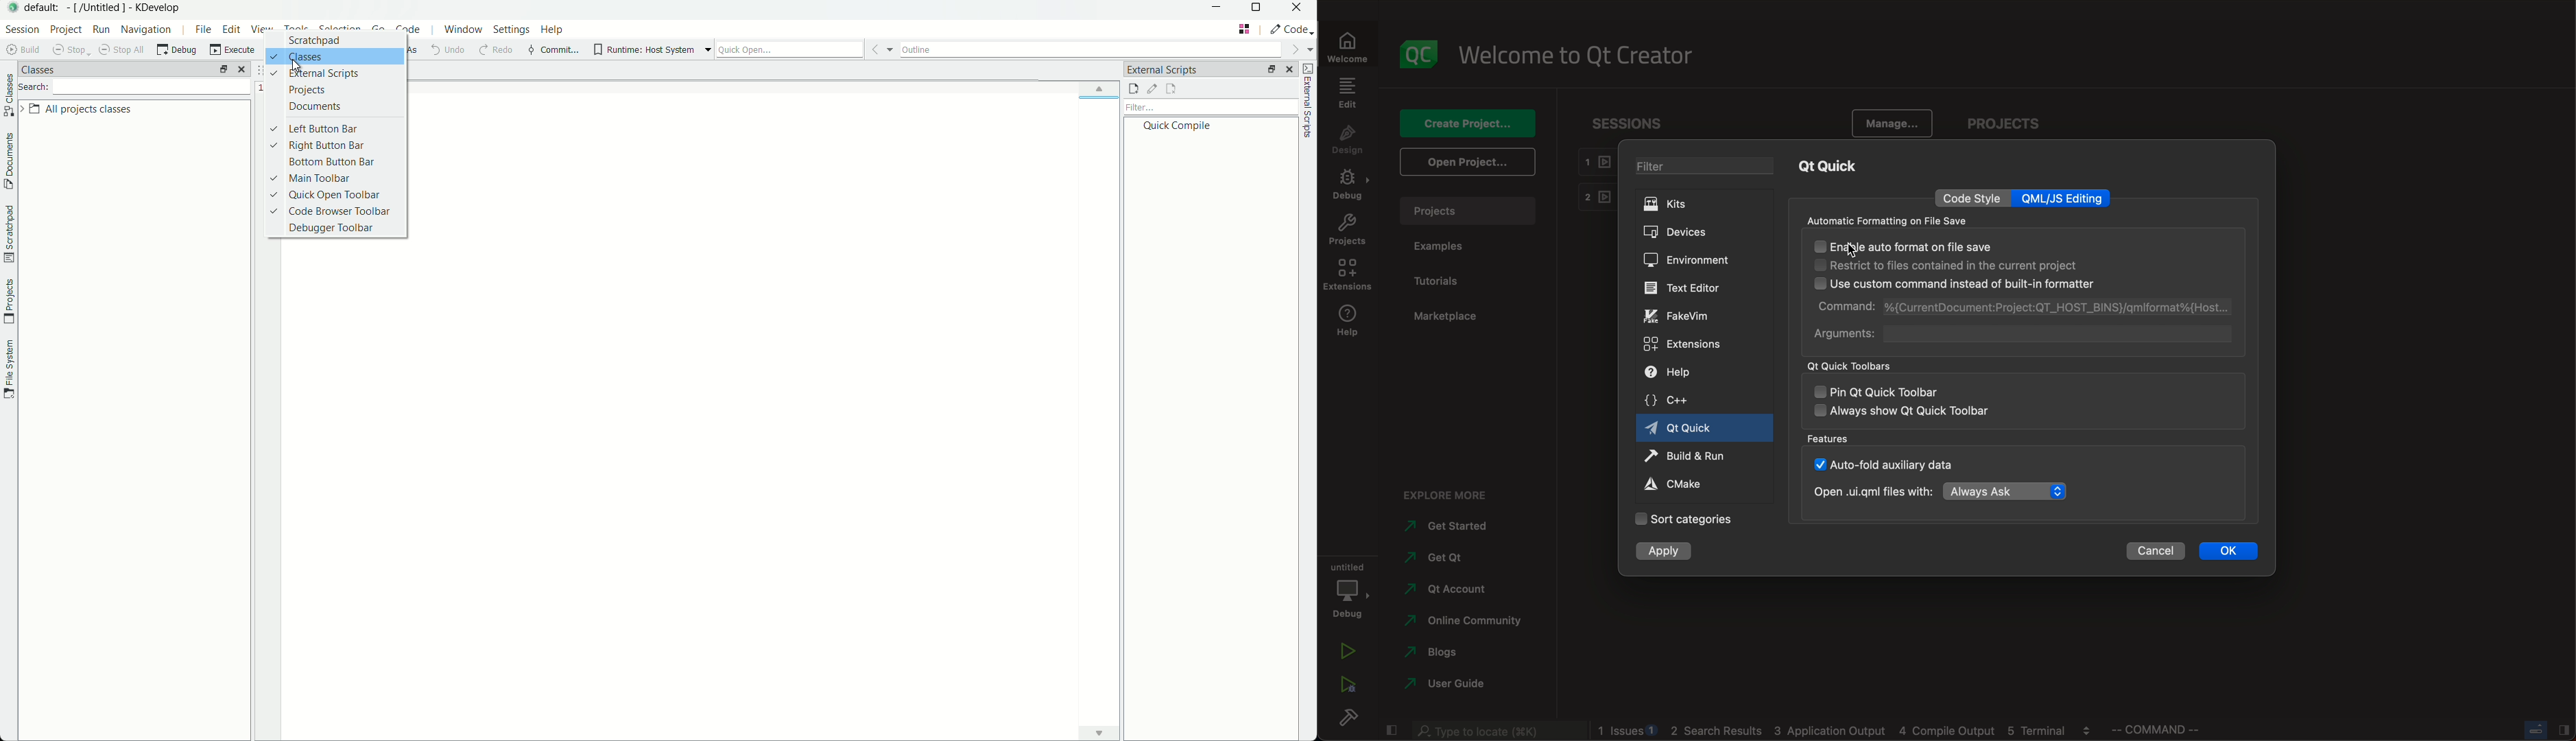  Describe the element at coordinates (331, 162) in the screenshot. I see `bottom button bar` at that location.